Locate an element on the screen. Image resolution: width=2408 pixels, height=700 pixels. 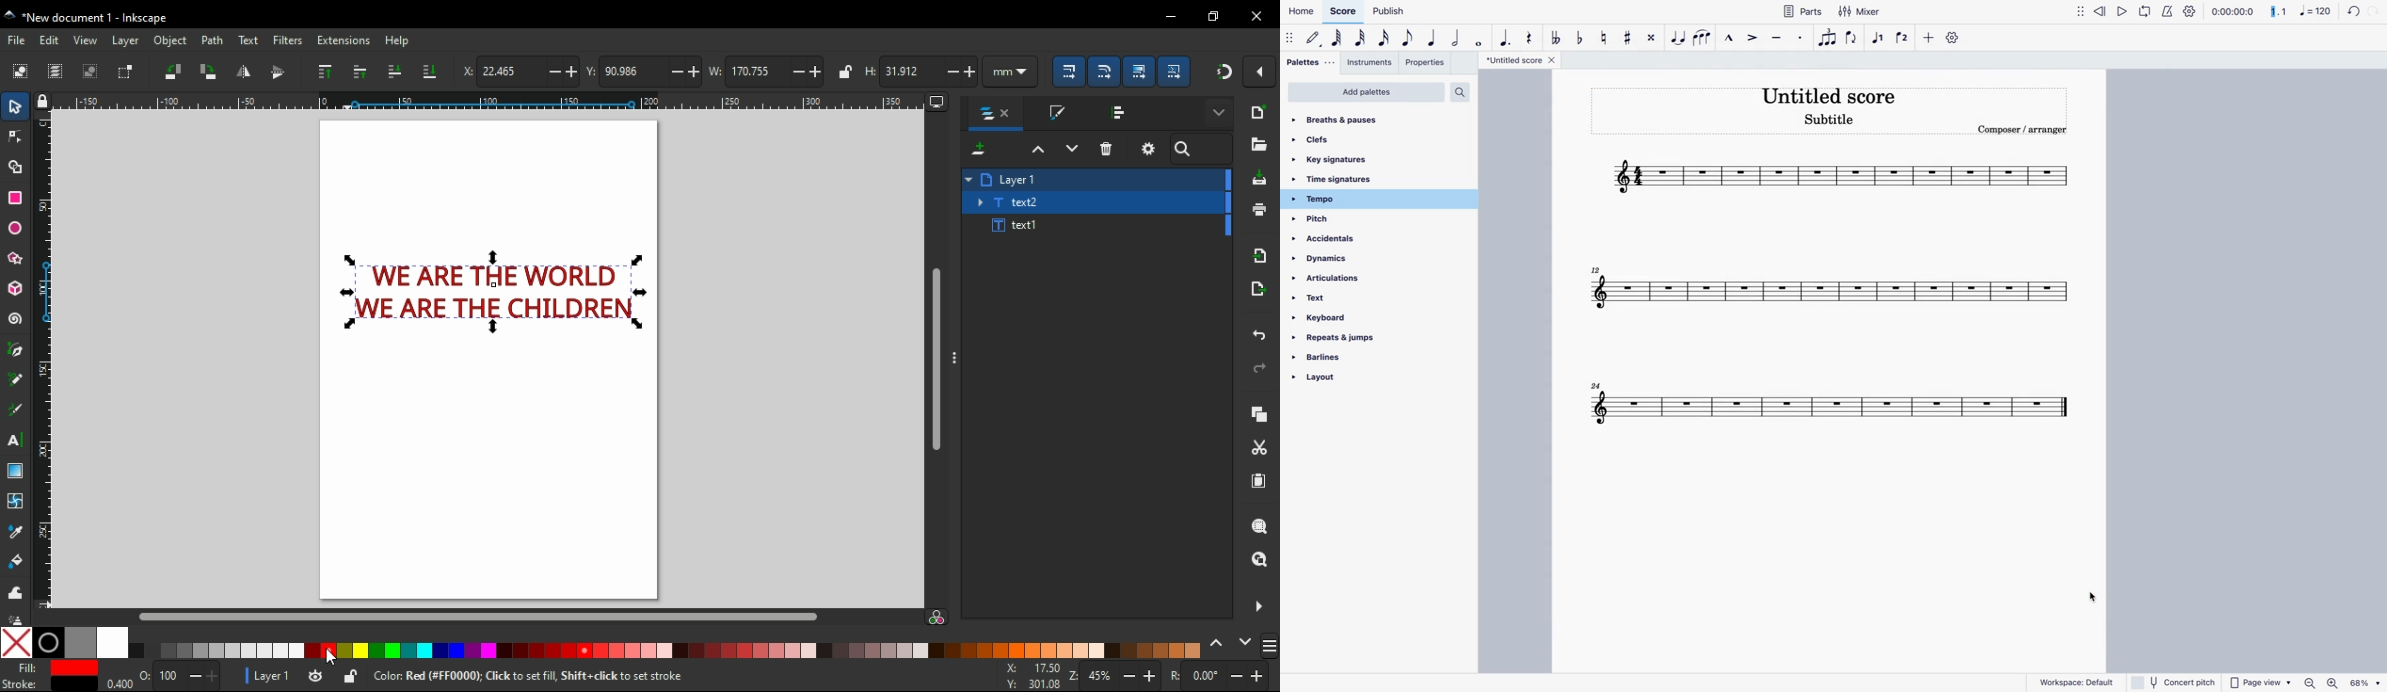
selected text is located at coordinates (492, 295).